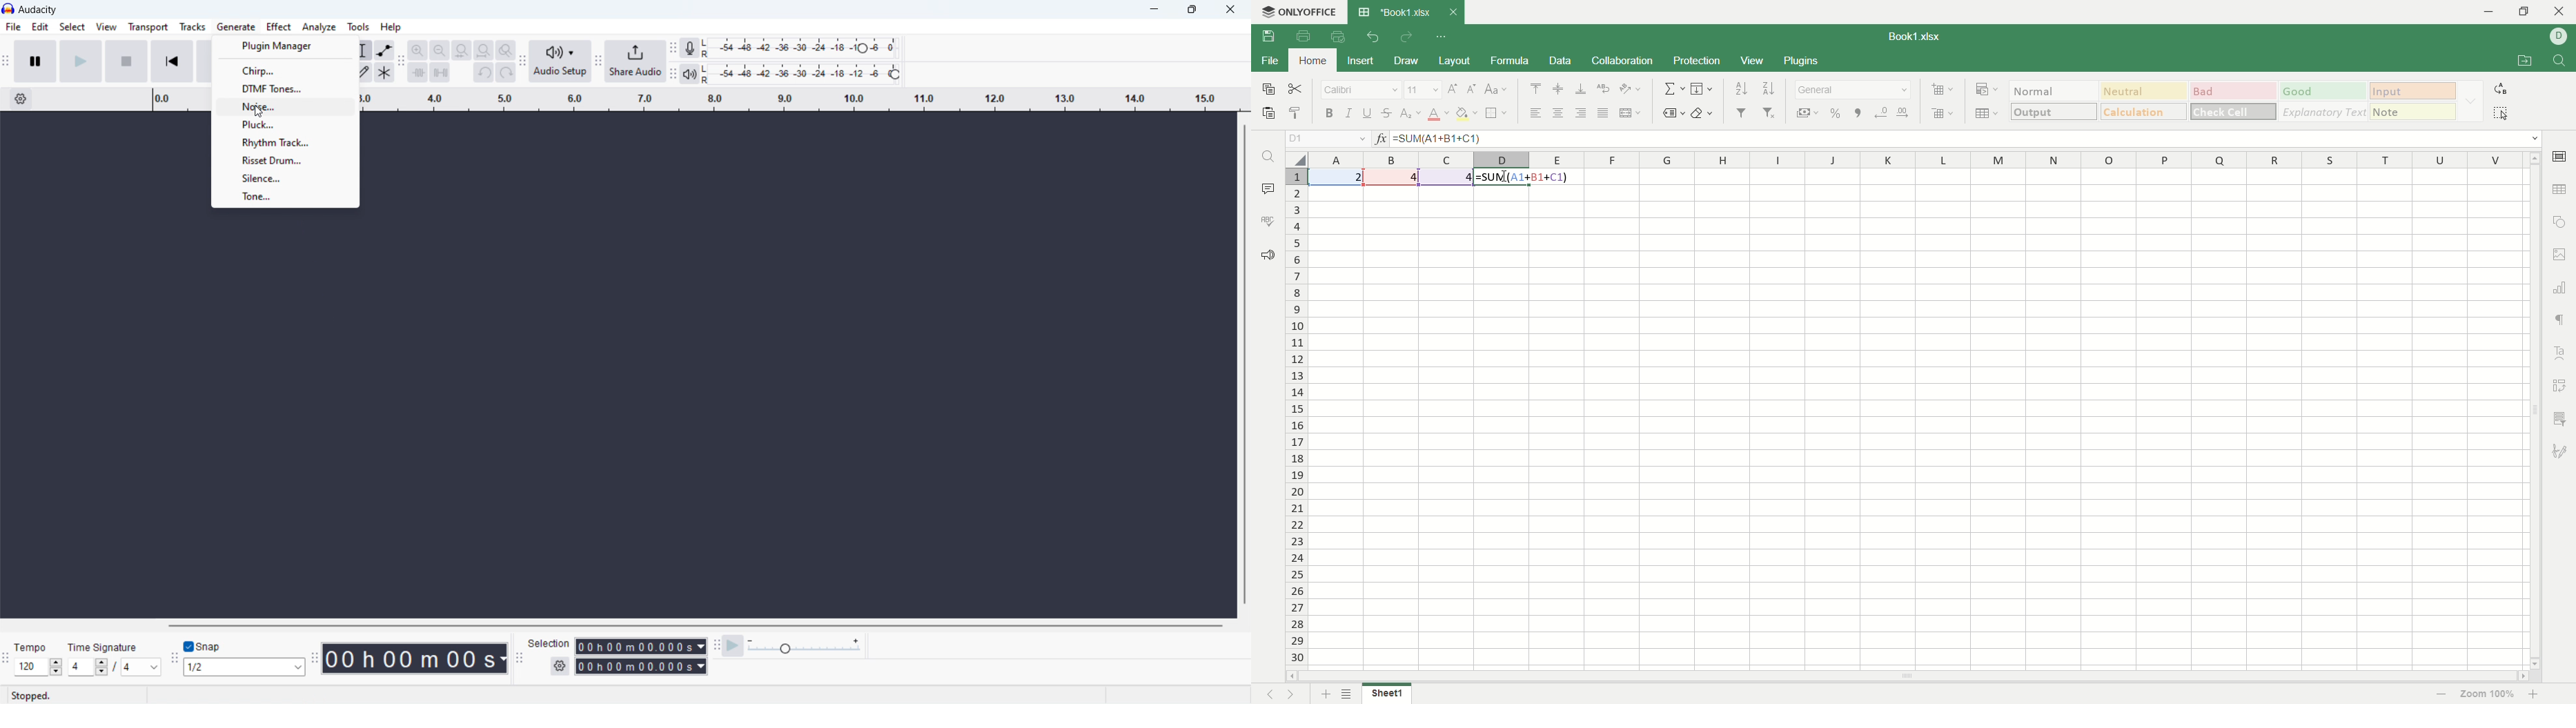  I want to click on vertical scrollbar, so click(1243, 363).